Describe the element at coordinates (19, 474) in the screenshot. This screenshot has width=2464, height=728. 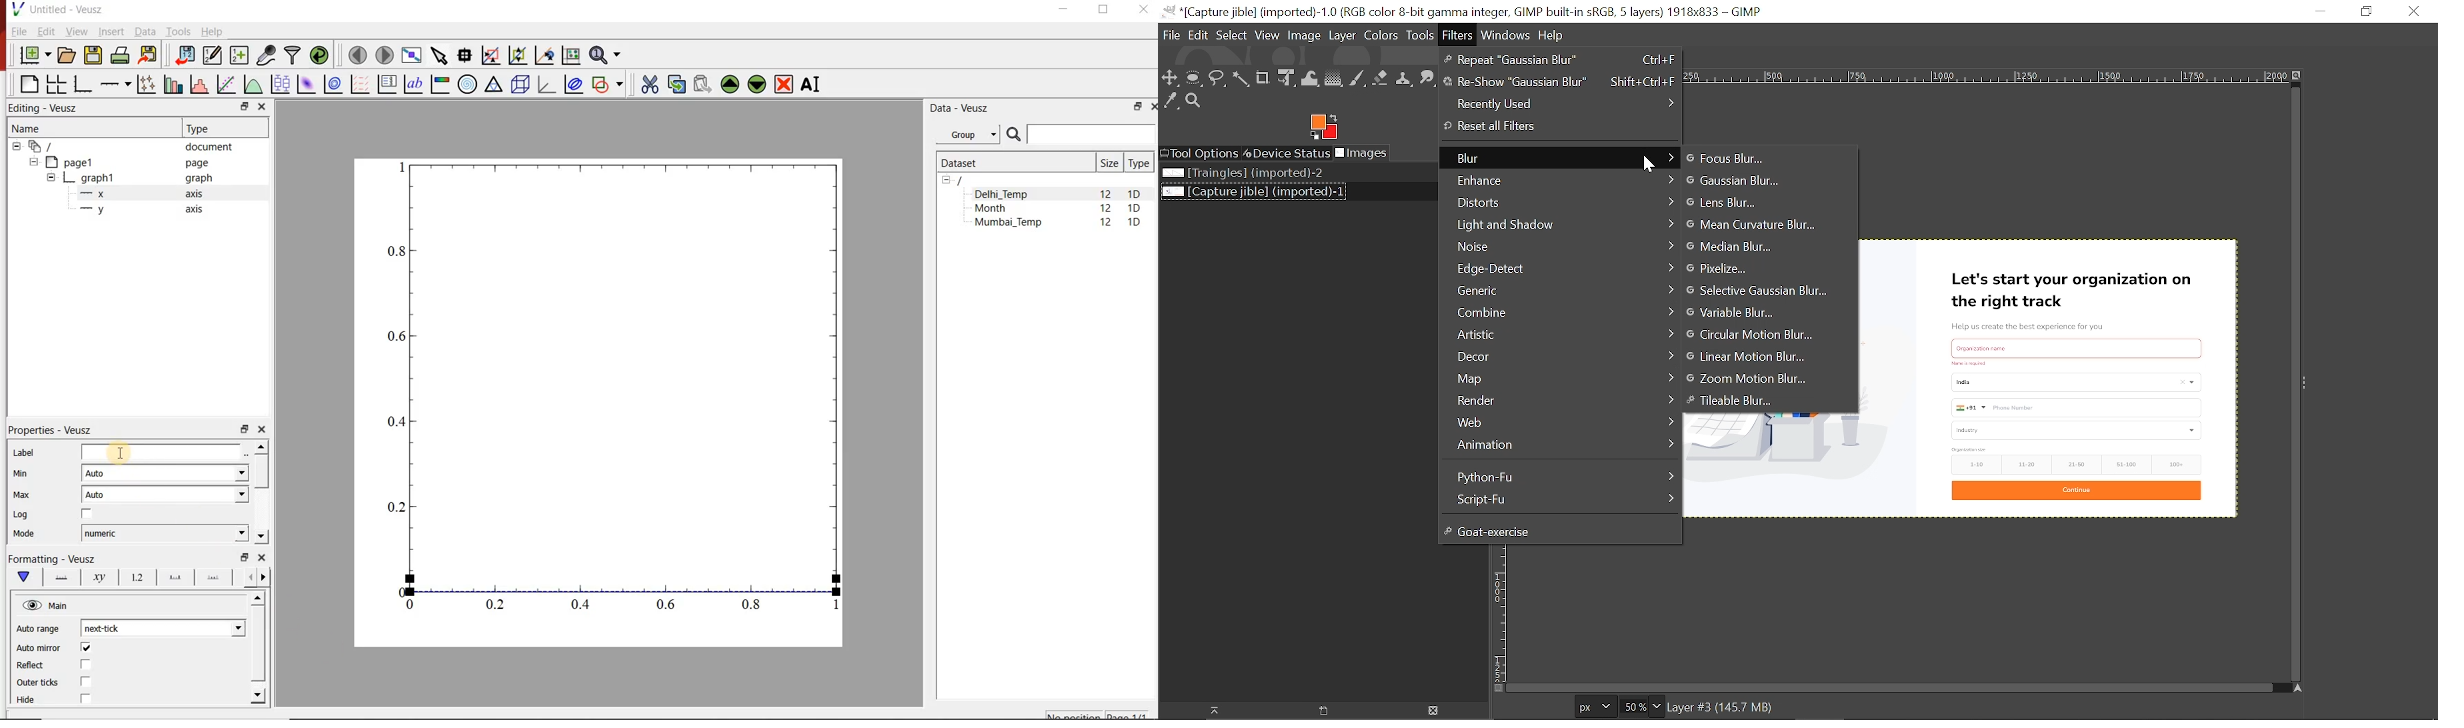
I see `Min` at that location.